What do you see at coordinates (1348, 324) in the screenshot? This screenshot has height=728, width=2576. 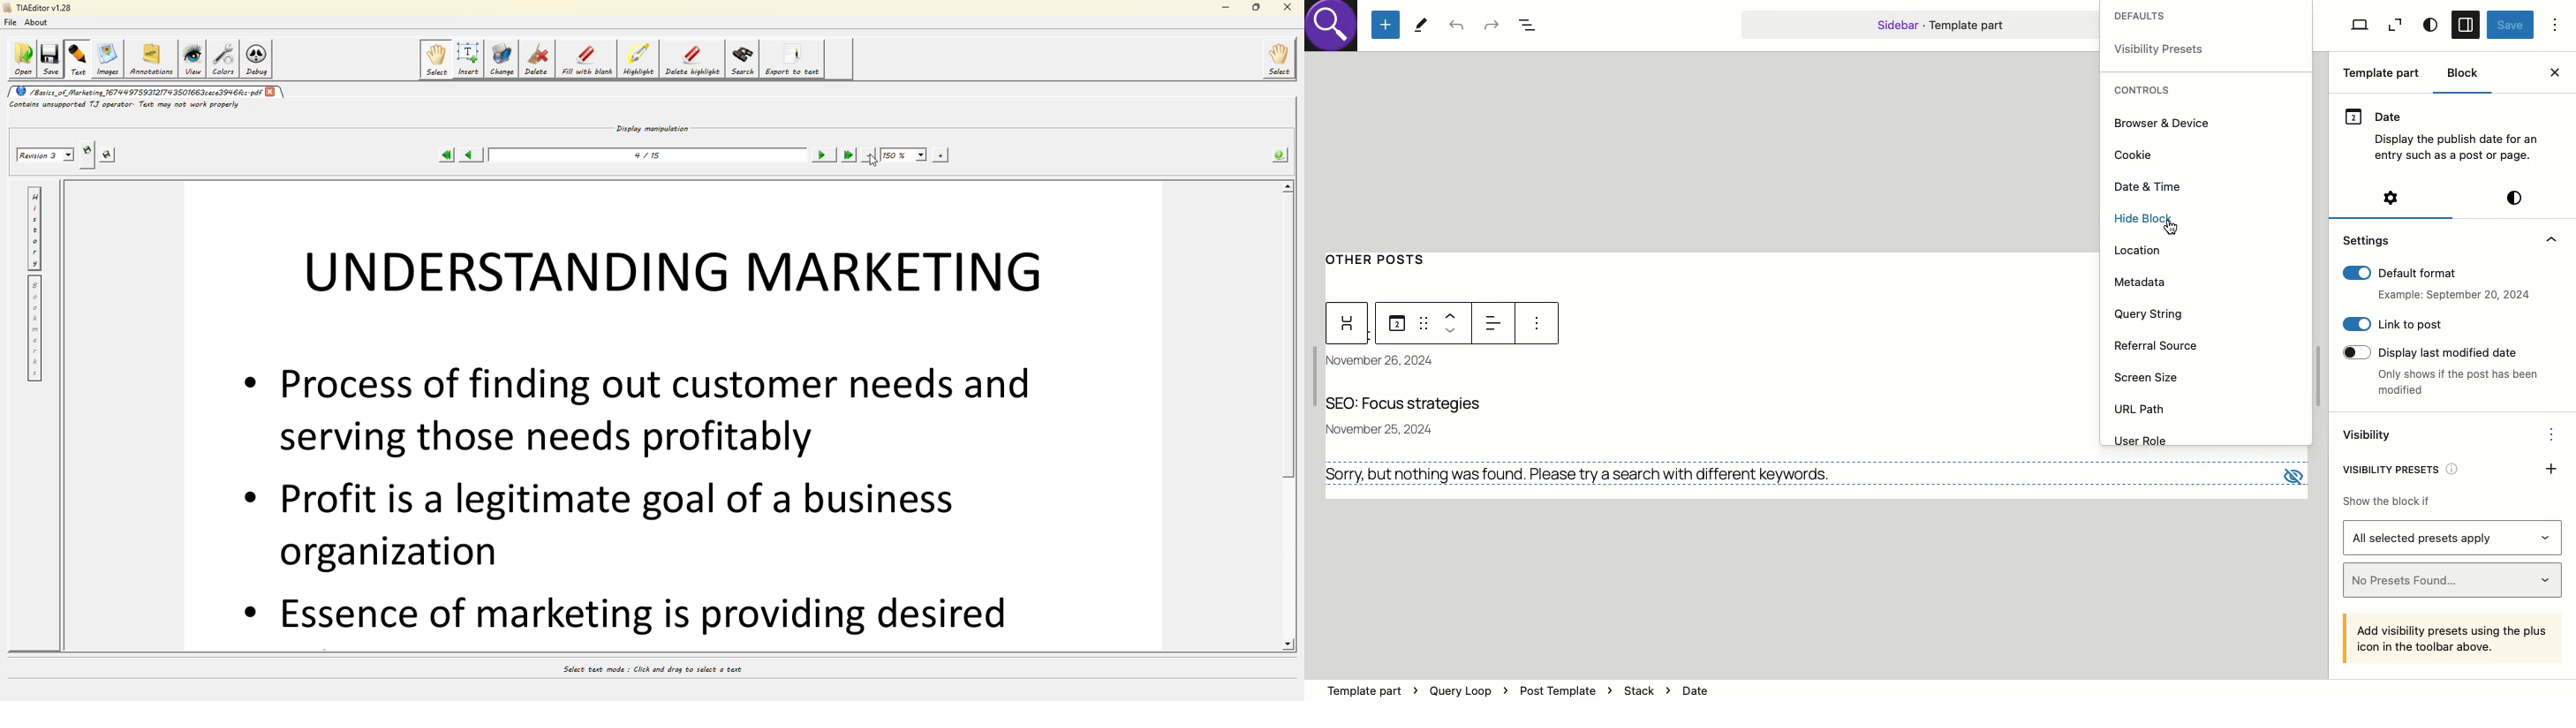 I see `Widget` at bounding box center [1348, 324].